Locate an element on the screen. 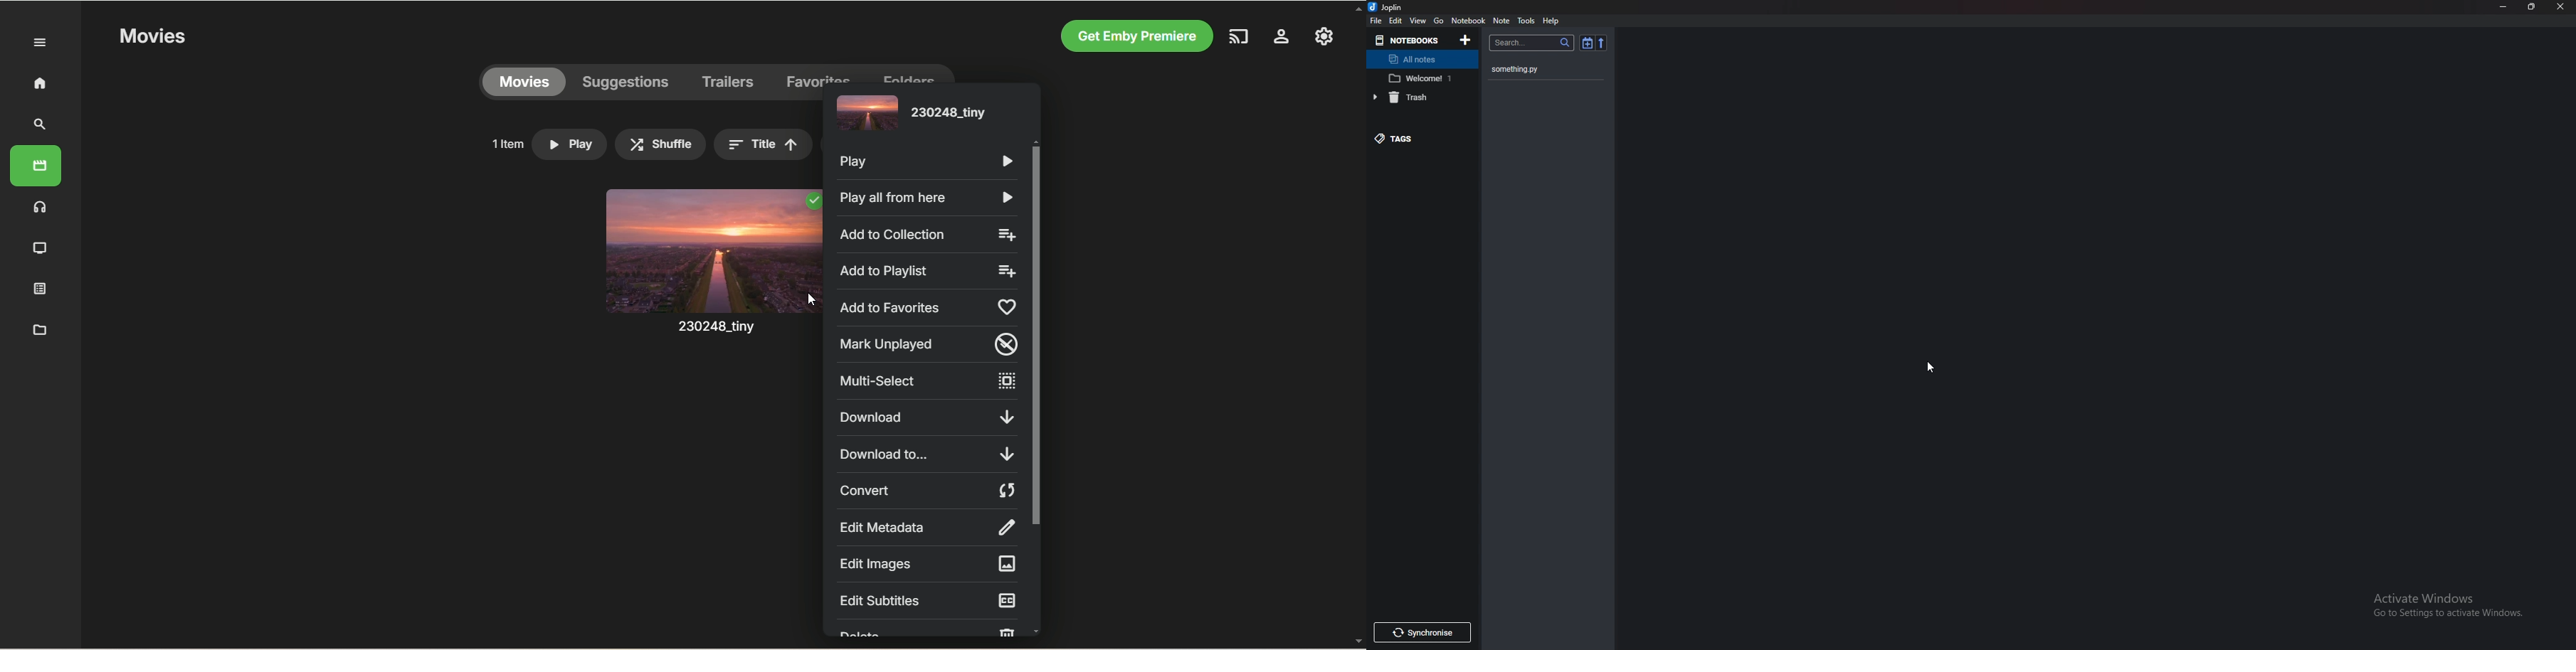 The width and height of the screenshot is (2576, 672). edit images is located at coordinates (926, 564).